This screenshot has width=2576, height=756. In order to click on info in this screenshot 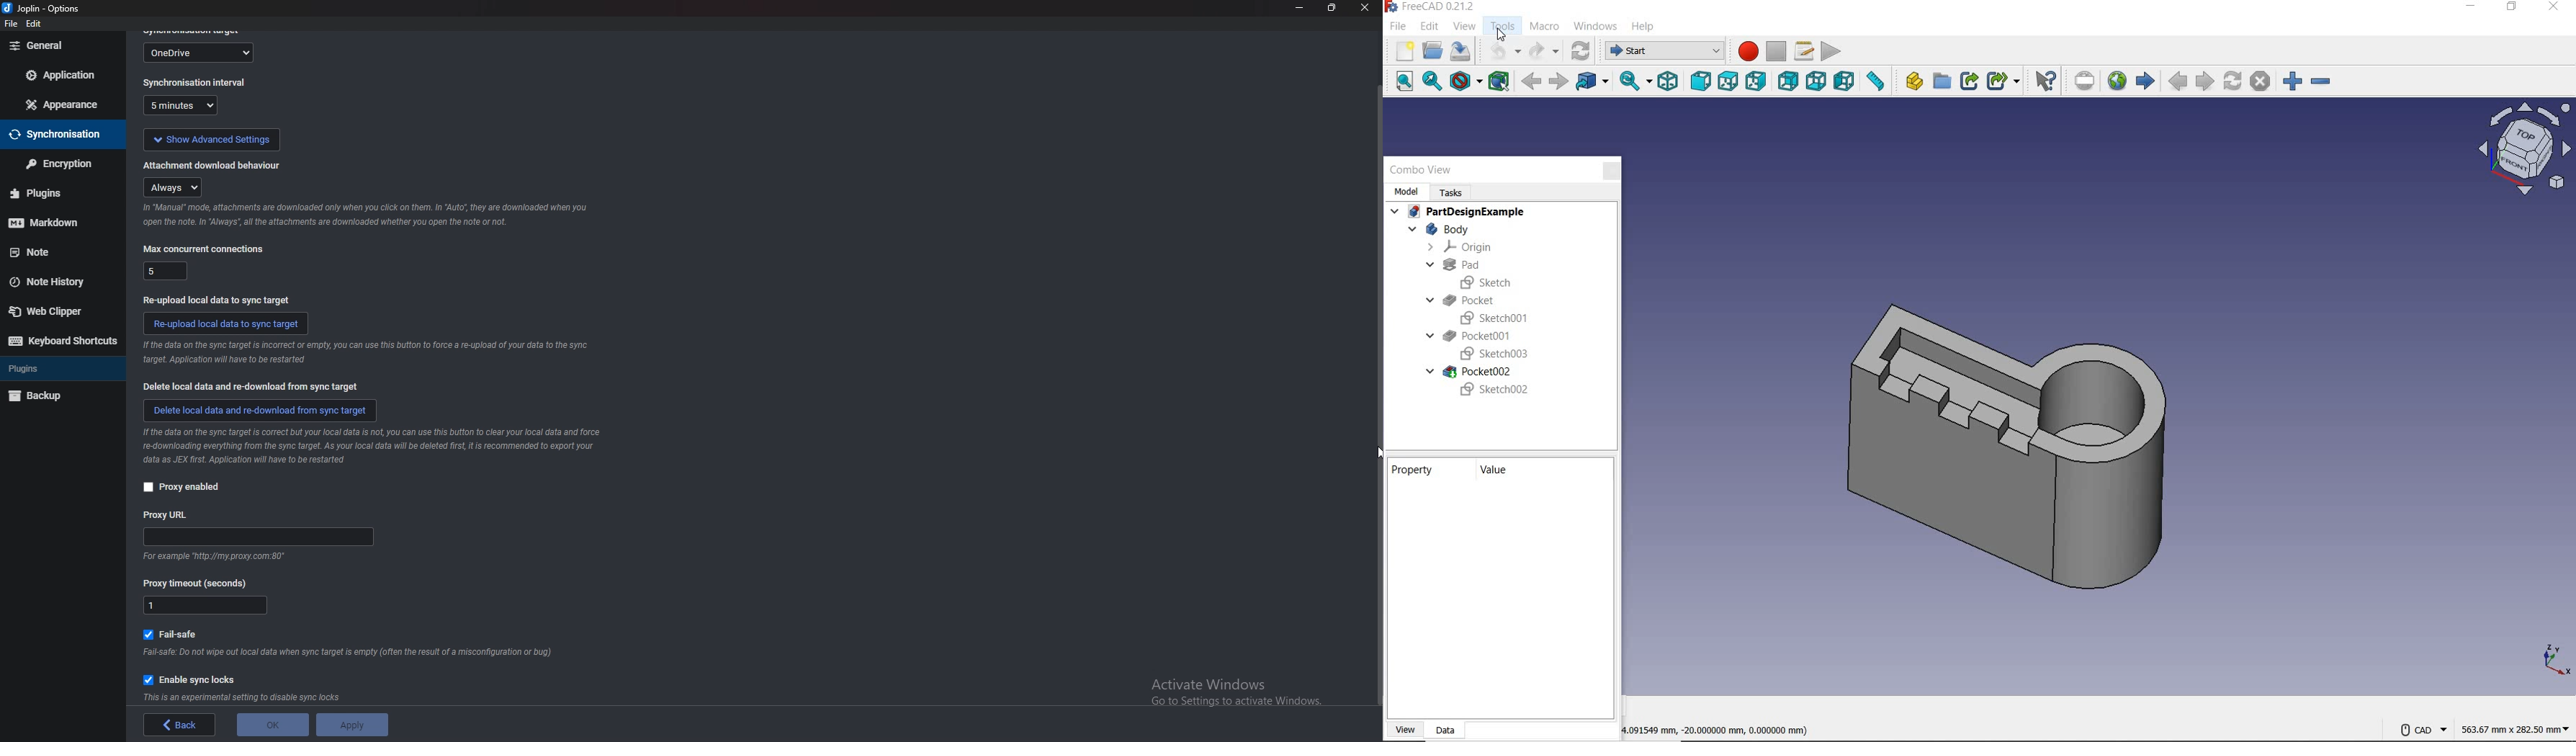, I will do `click(364, 215)`.